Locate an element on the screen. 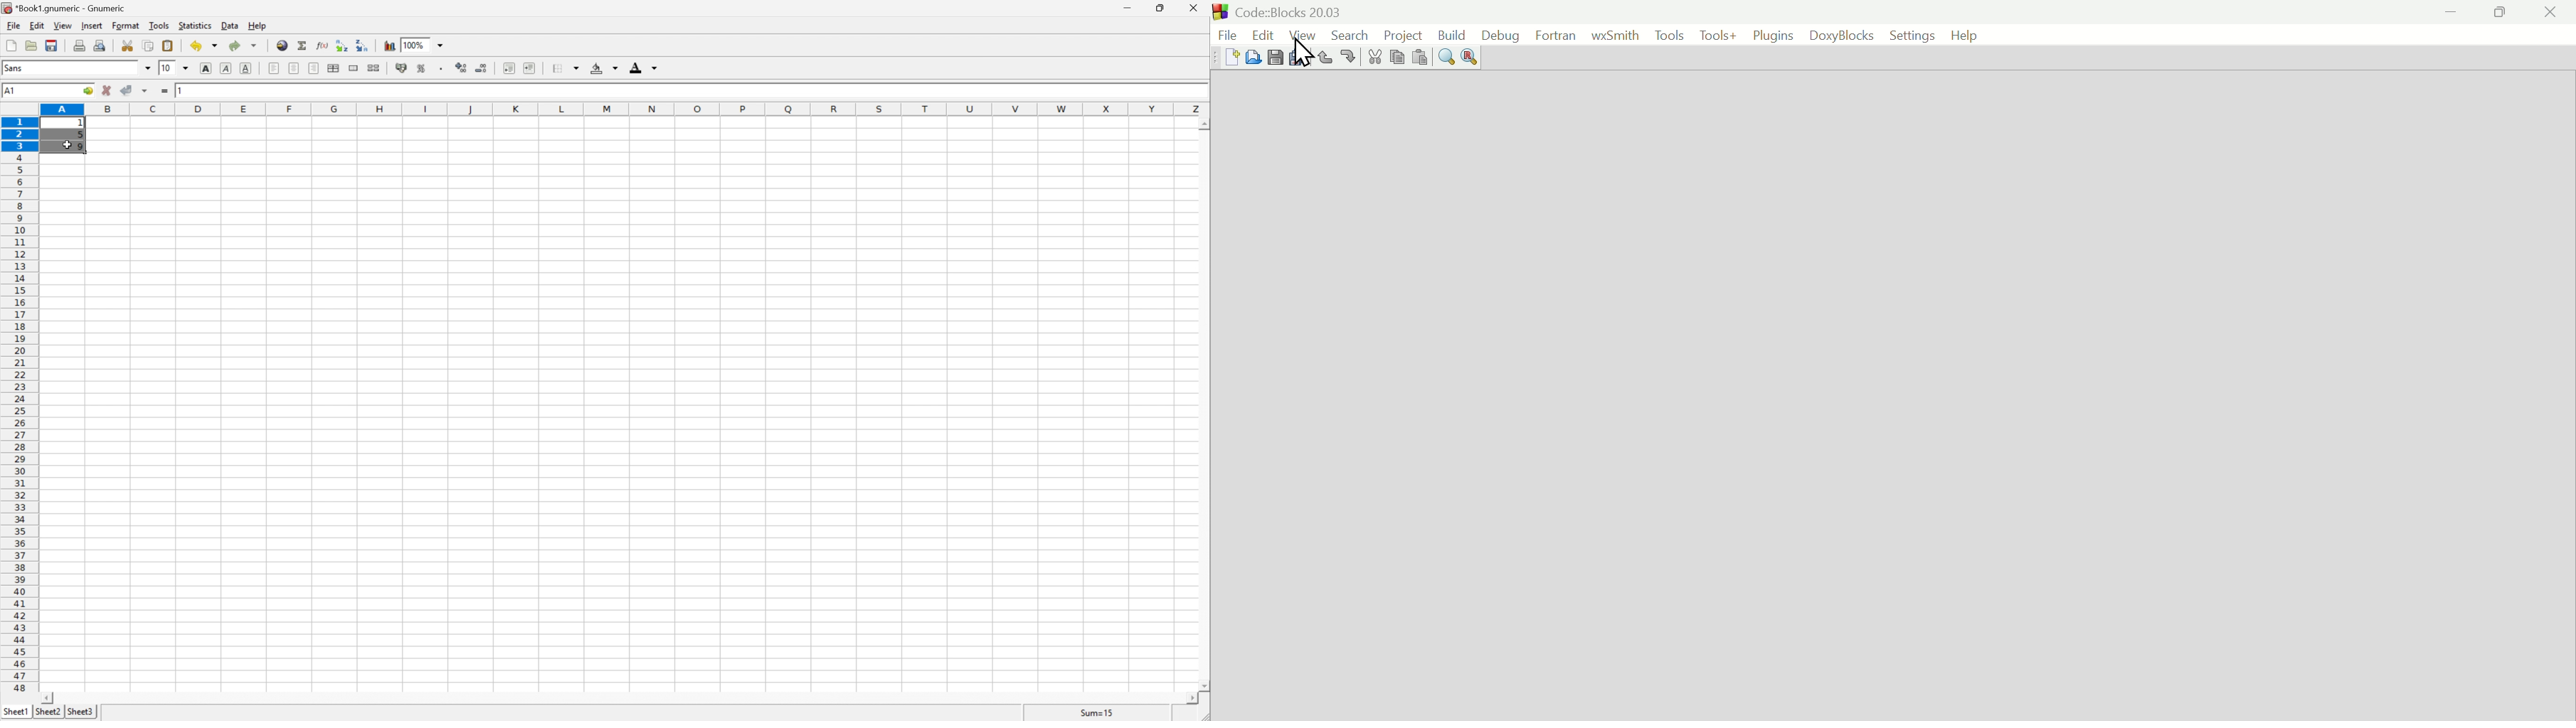 Image resolution: width=2576 pixels, height=728 pixels. file is located at coordinates (11, 24).